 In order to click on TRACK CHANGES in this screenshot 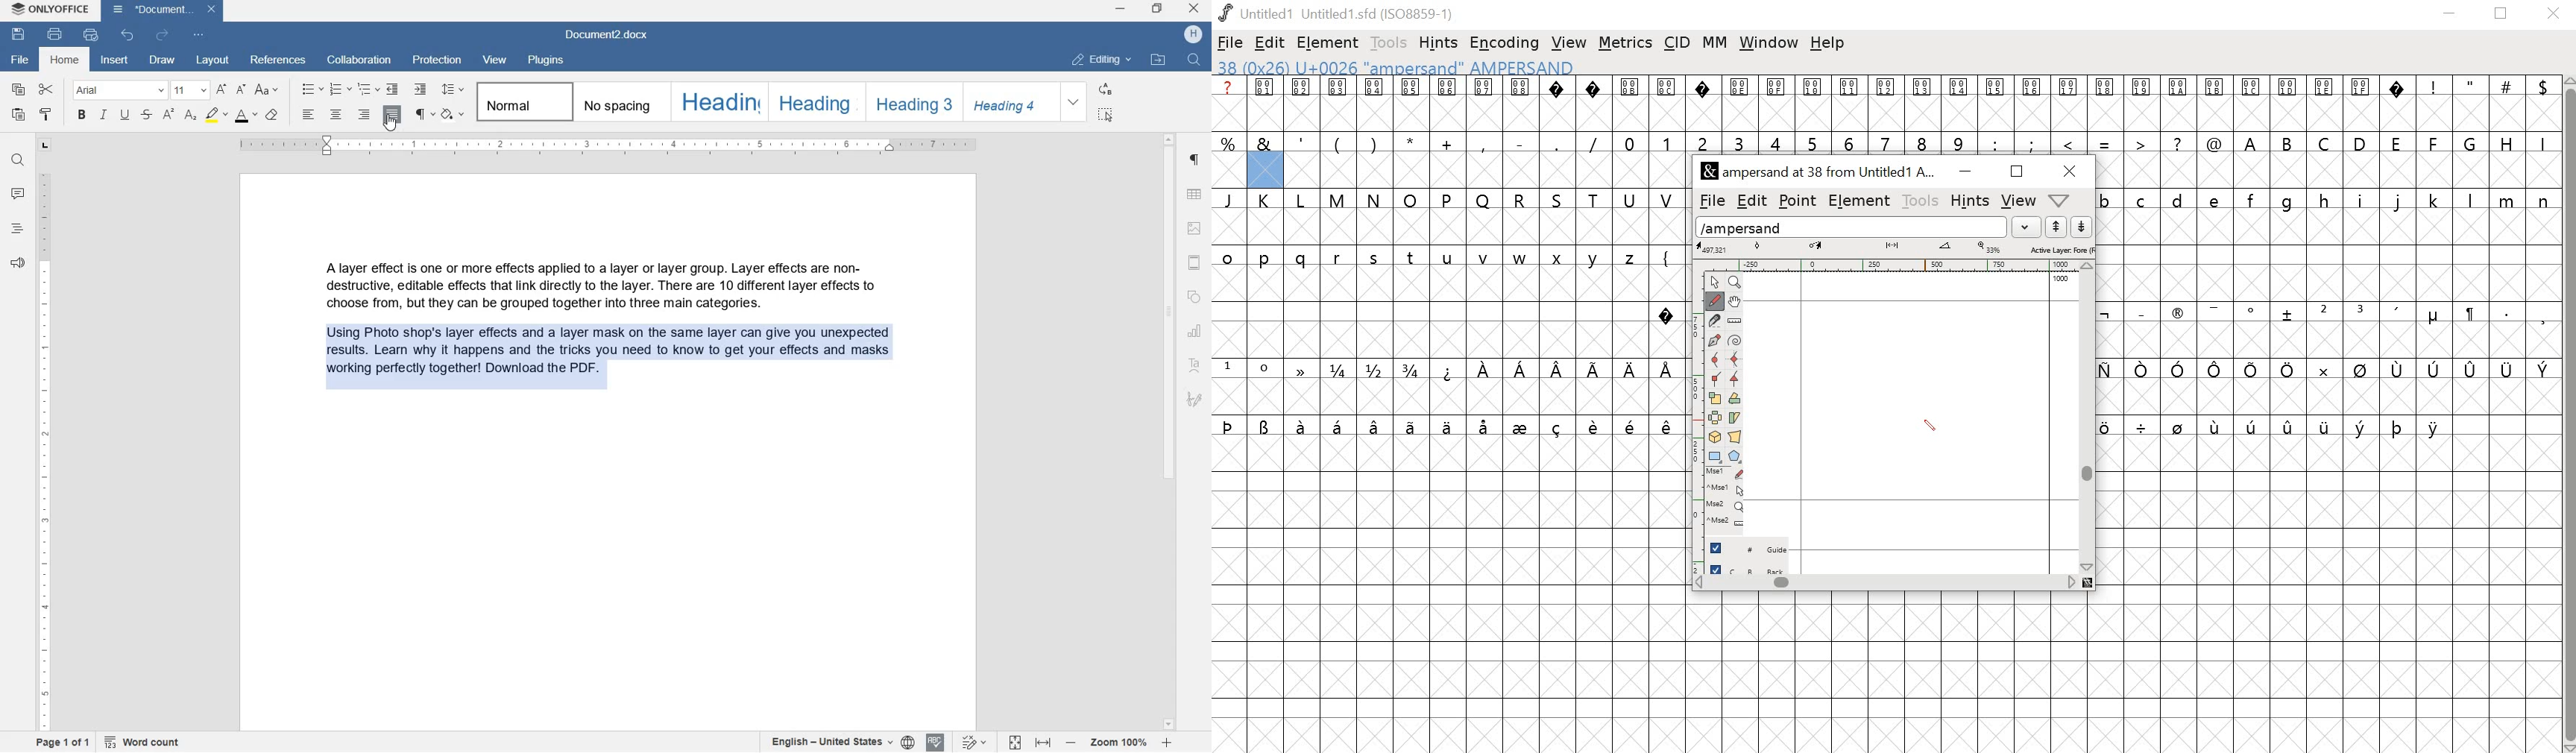, I will do `click(974, 743)`.